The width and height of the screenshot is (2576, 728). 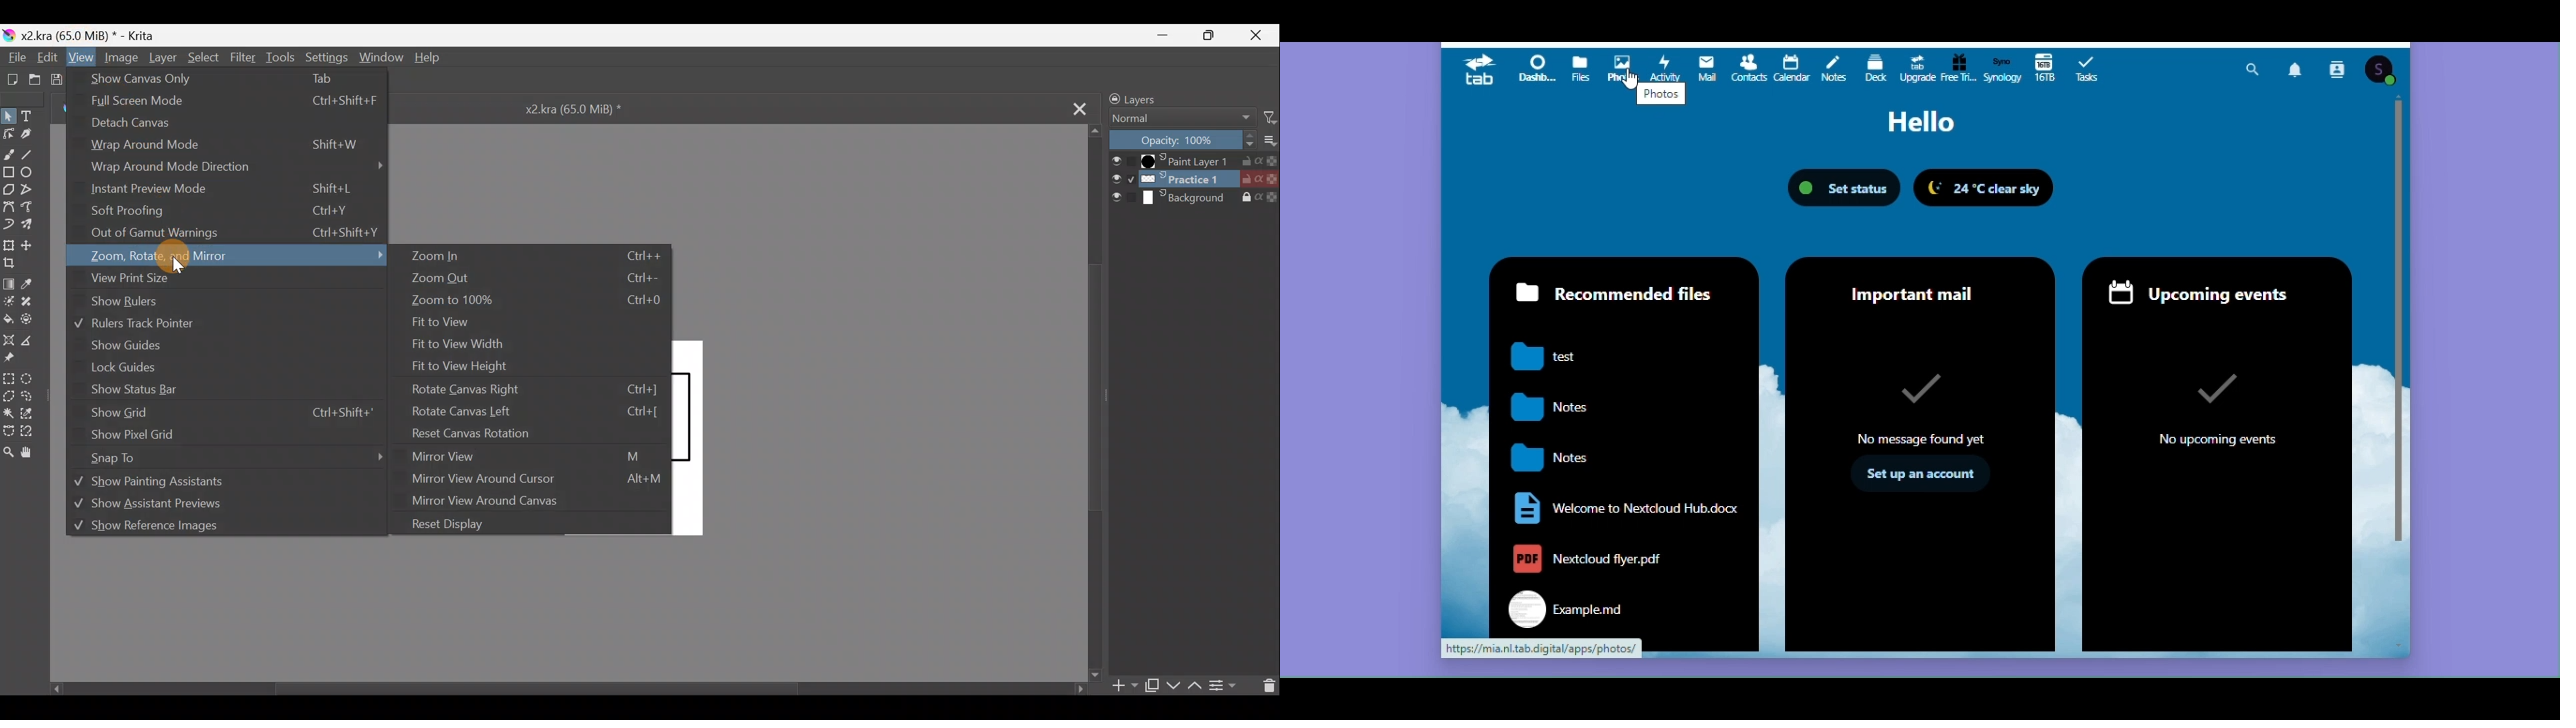 I want to click on Select shapes tool, so click(x=9, y=114).